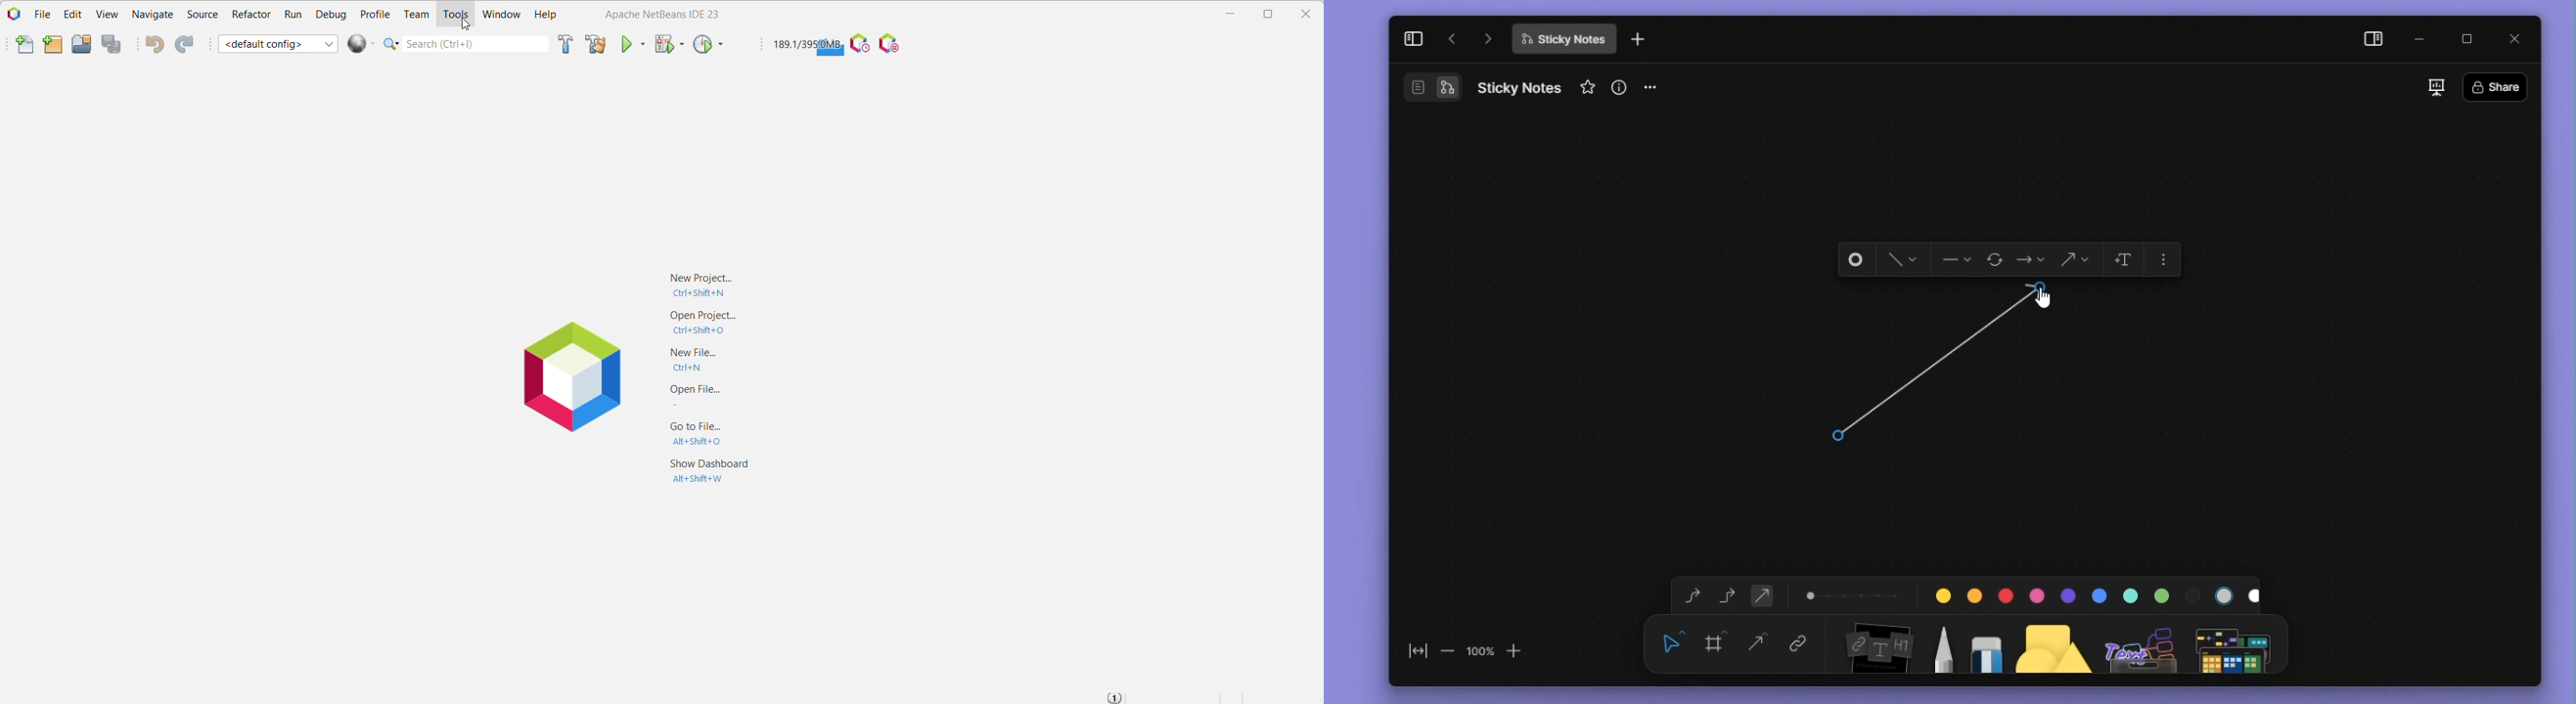 Image resolution: width=2576 pixels, height=728 pixels. I want to click on Restore Down, so click(1269, 14).